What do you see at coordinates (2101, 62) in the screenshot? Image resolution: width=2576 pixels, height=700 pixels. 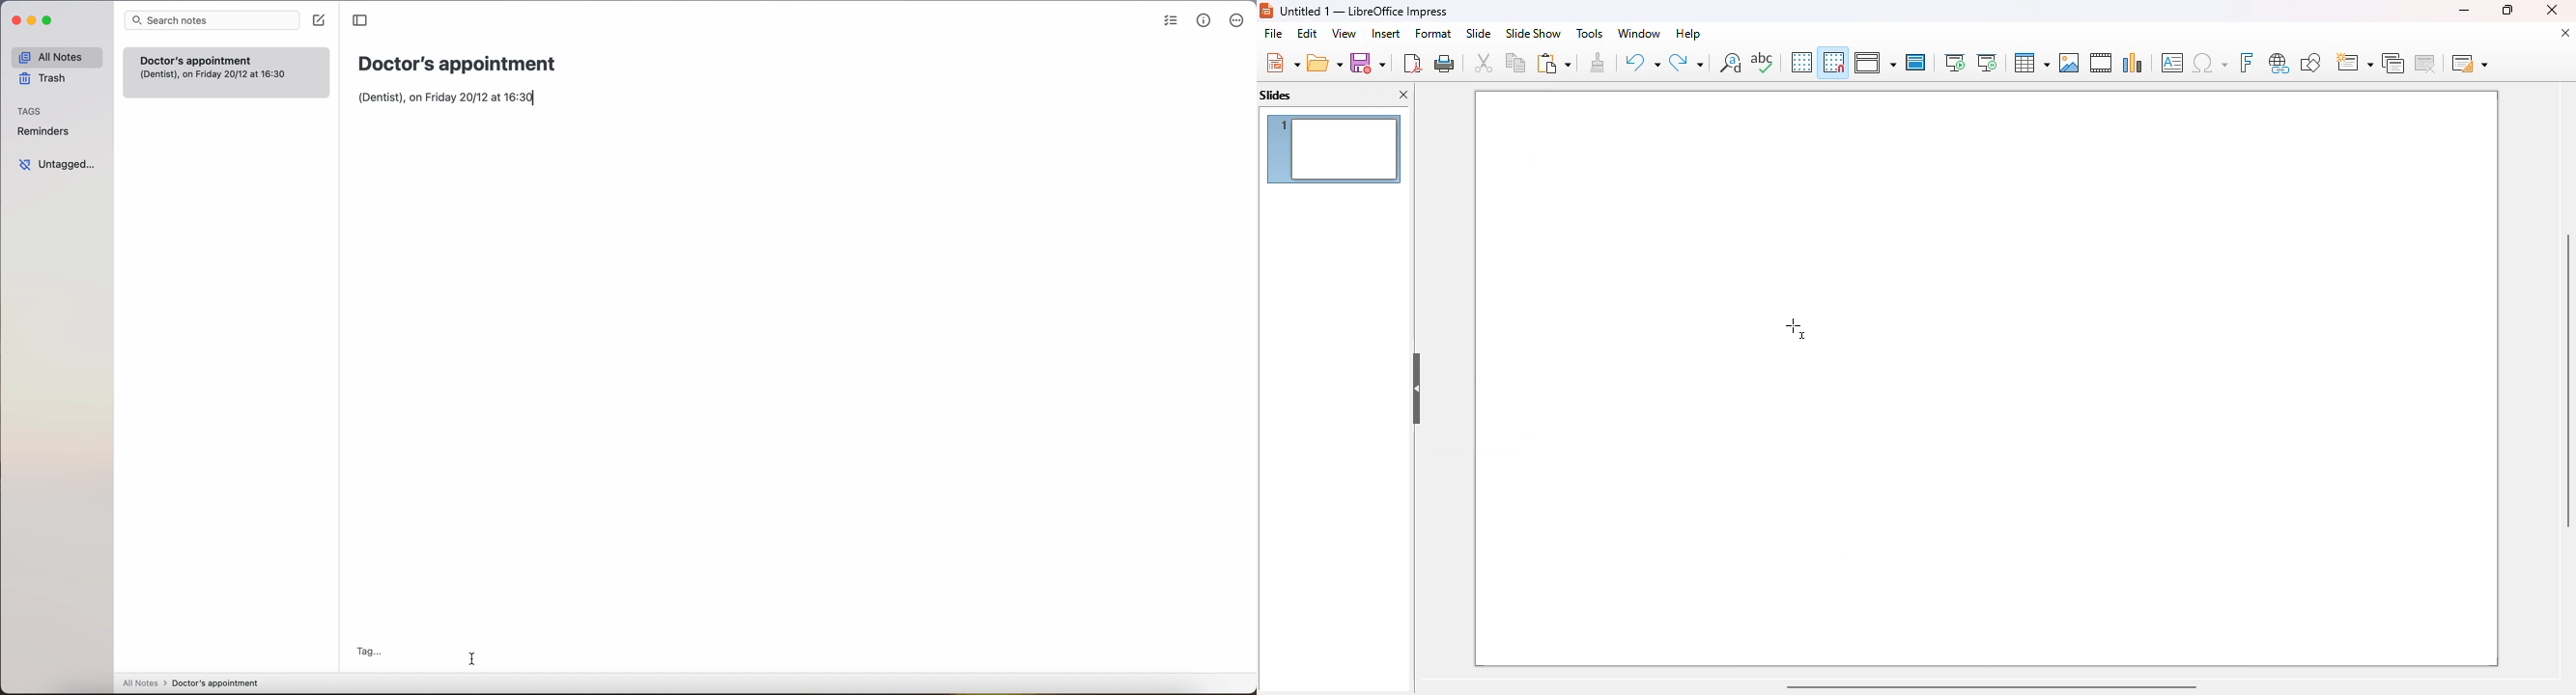 I see `insert audio or video` at bounding box center [2101, 62].